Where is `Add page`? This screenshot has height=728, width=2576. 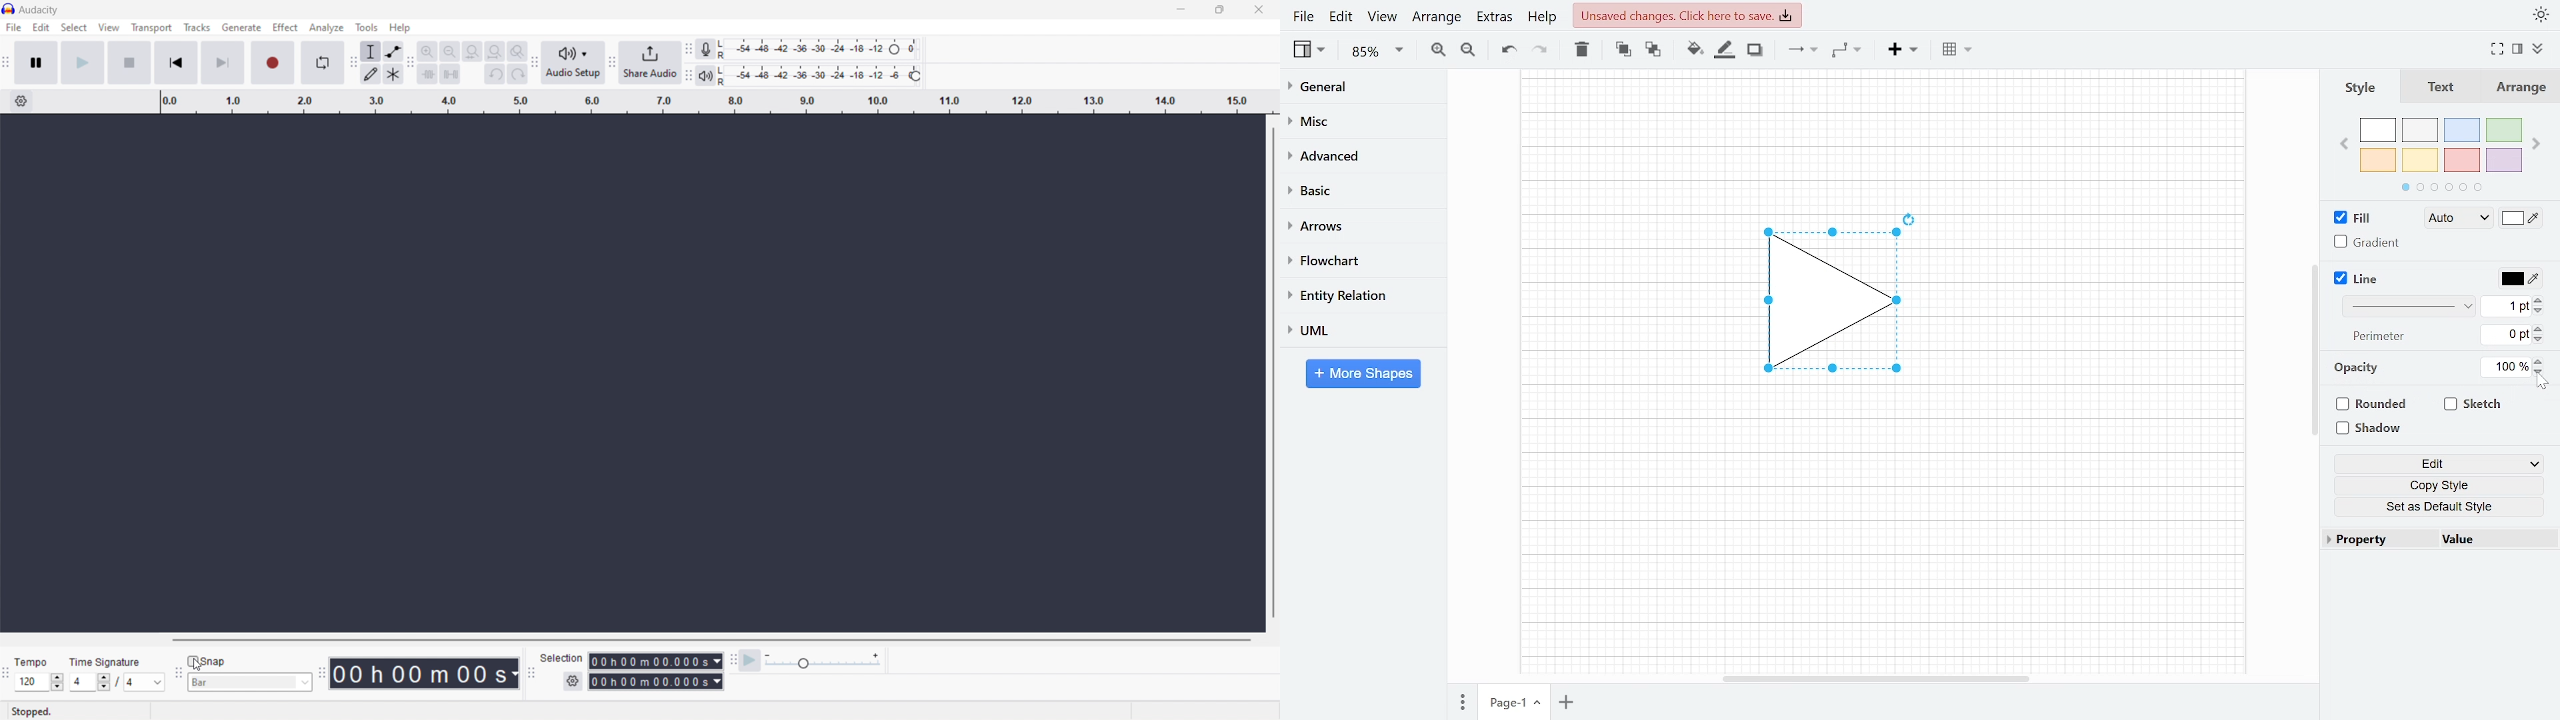 Add page is located at coordinates (1570, 704).